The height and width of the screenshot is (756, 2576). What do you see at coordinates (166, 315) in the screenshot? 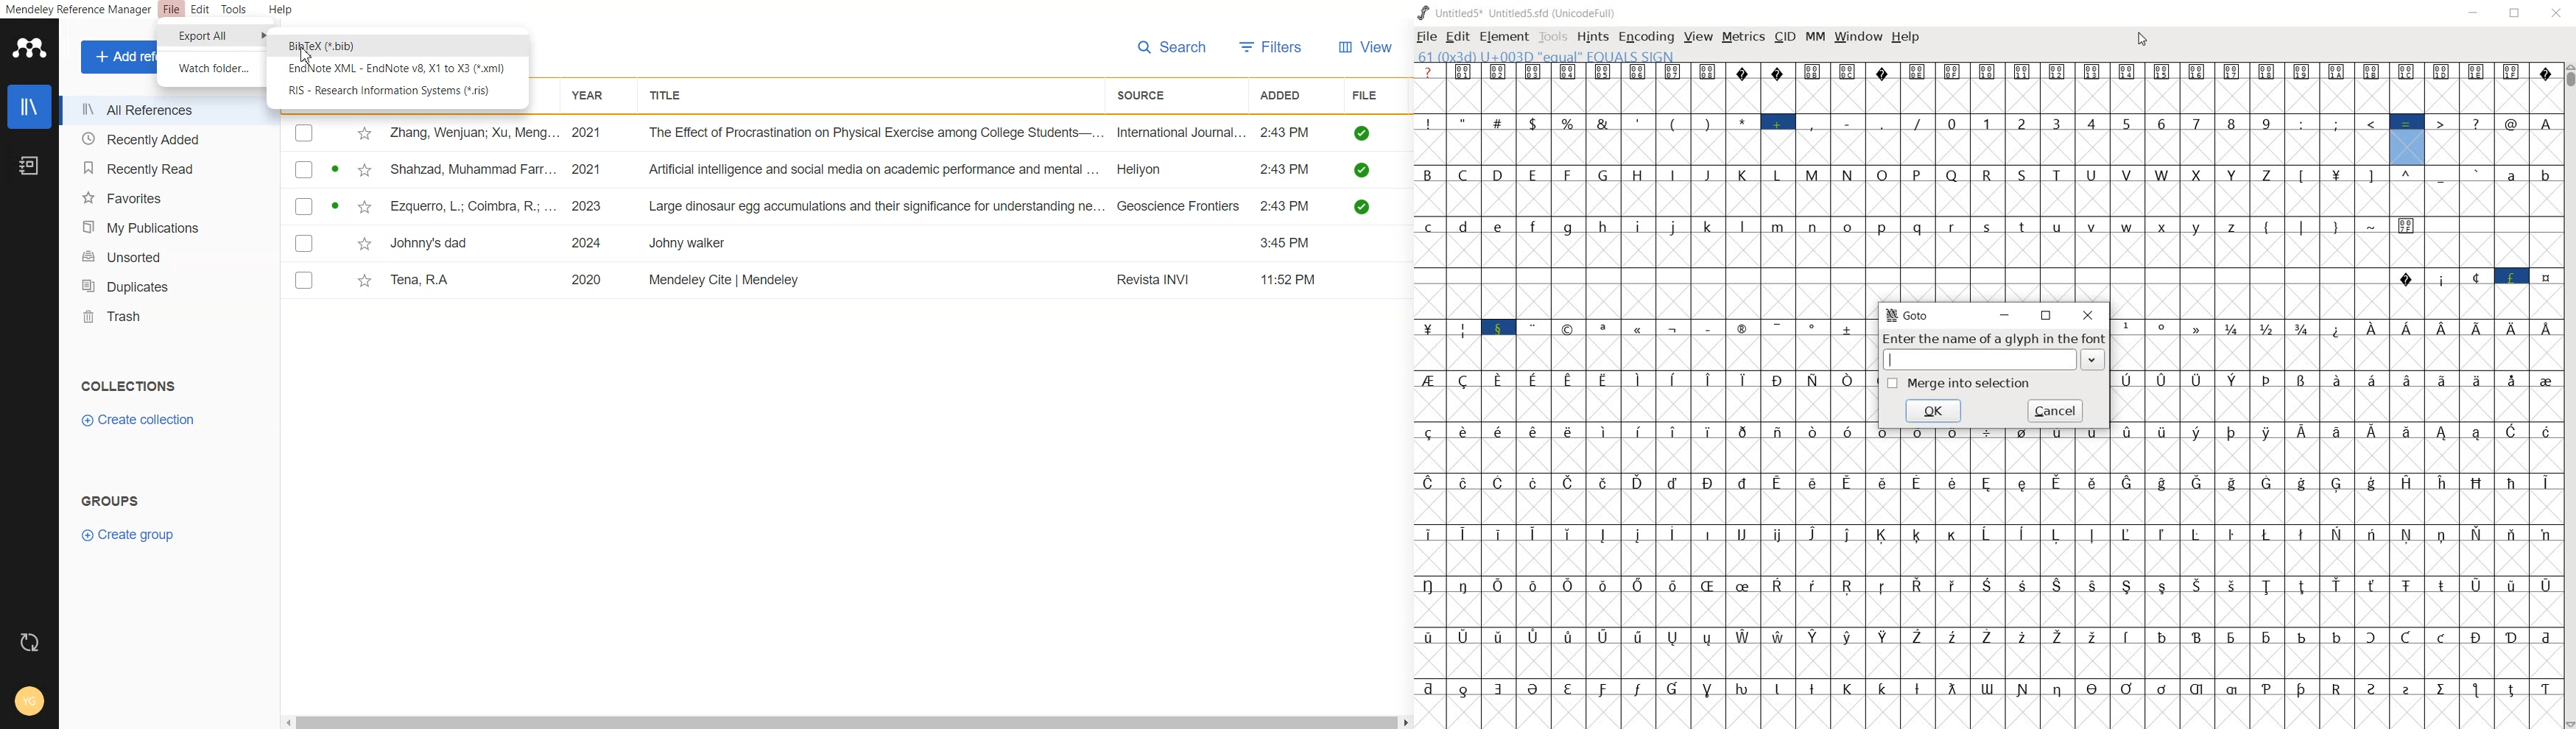
I see `Trash` at bounding box center [166, 315].